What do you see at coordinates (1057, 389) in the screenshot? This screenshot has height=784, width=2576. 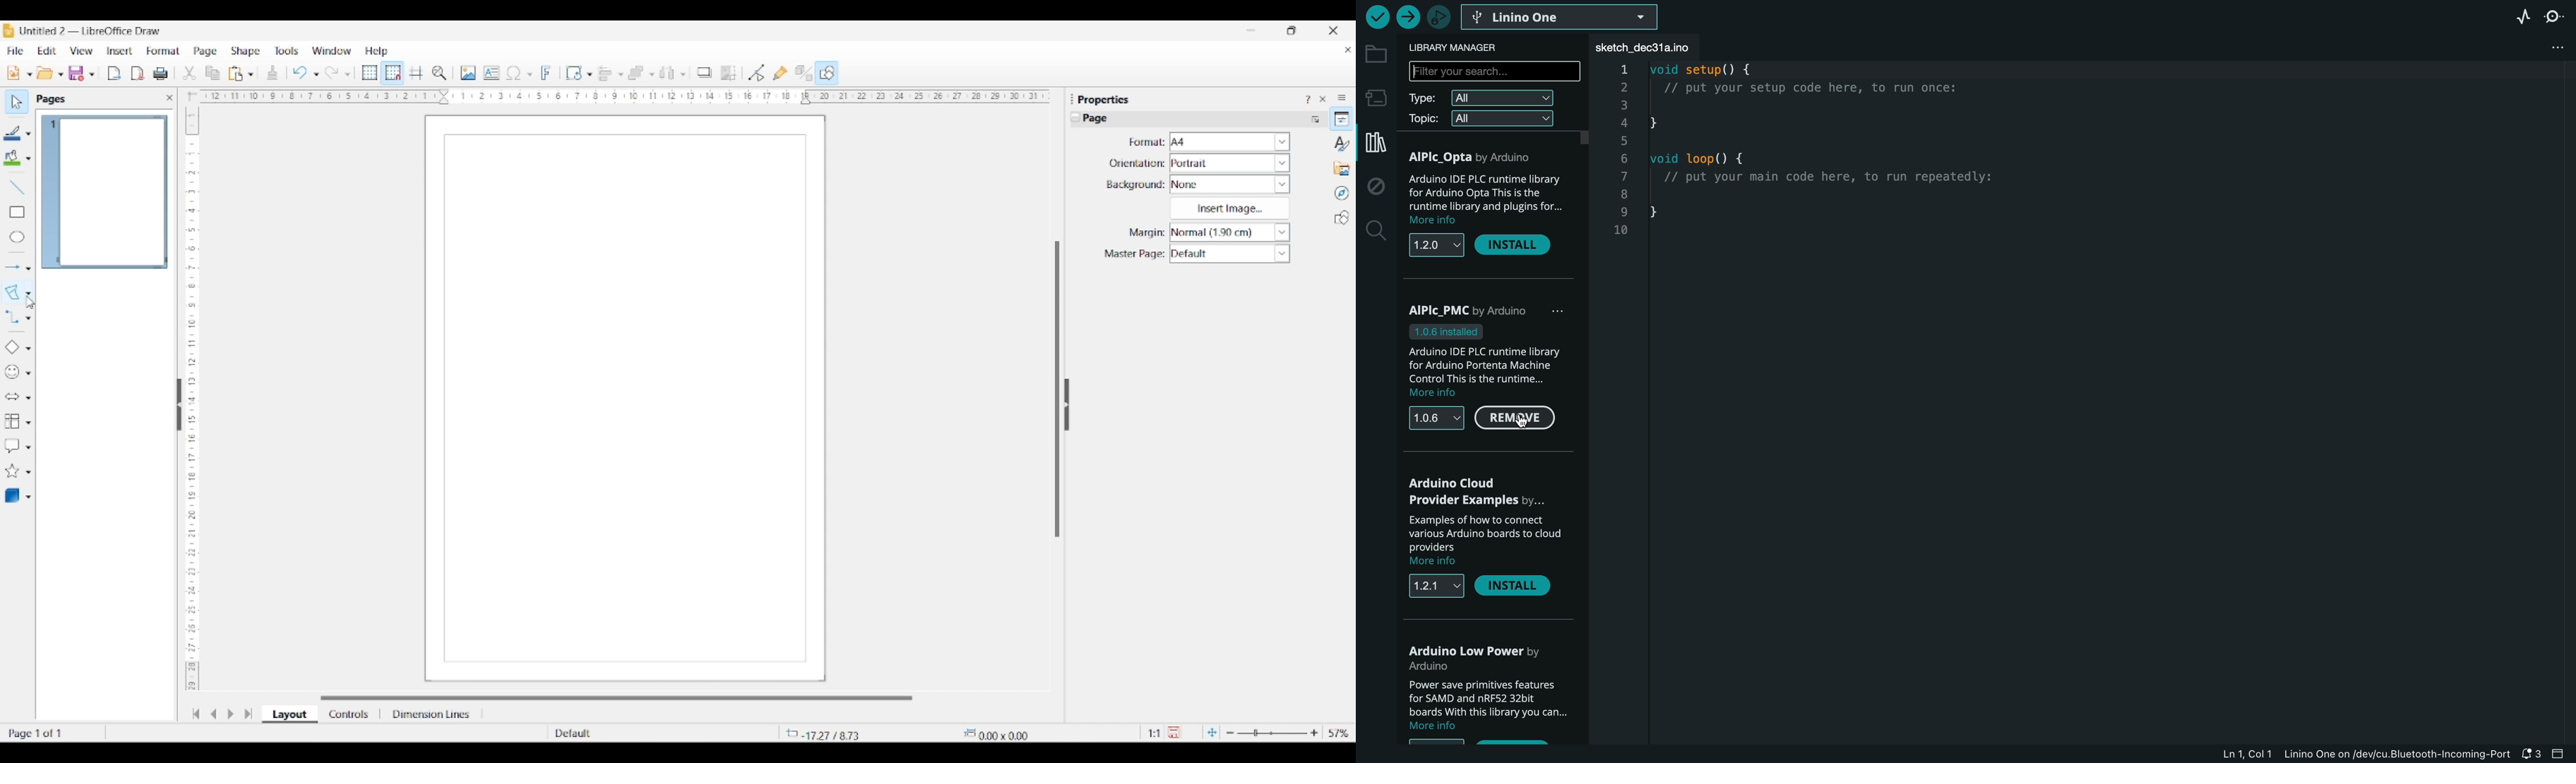 I see `Vertical slide bar` at bounding box center [1057, 389].